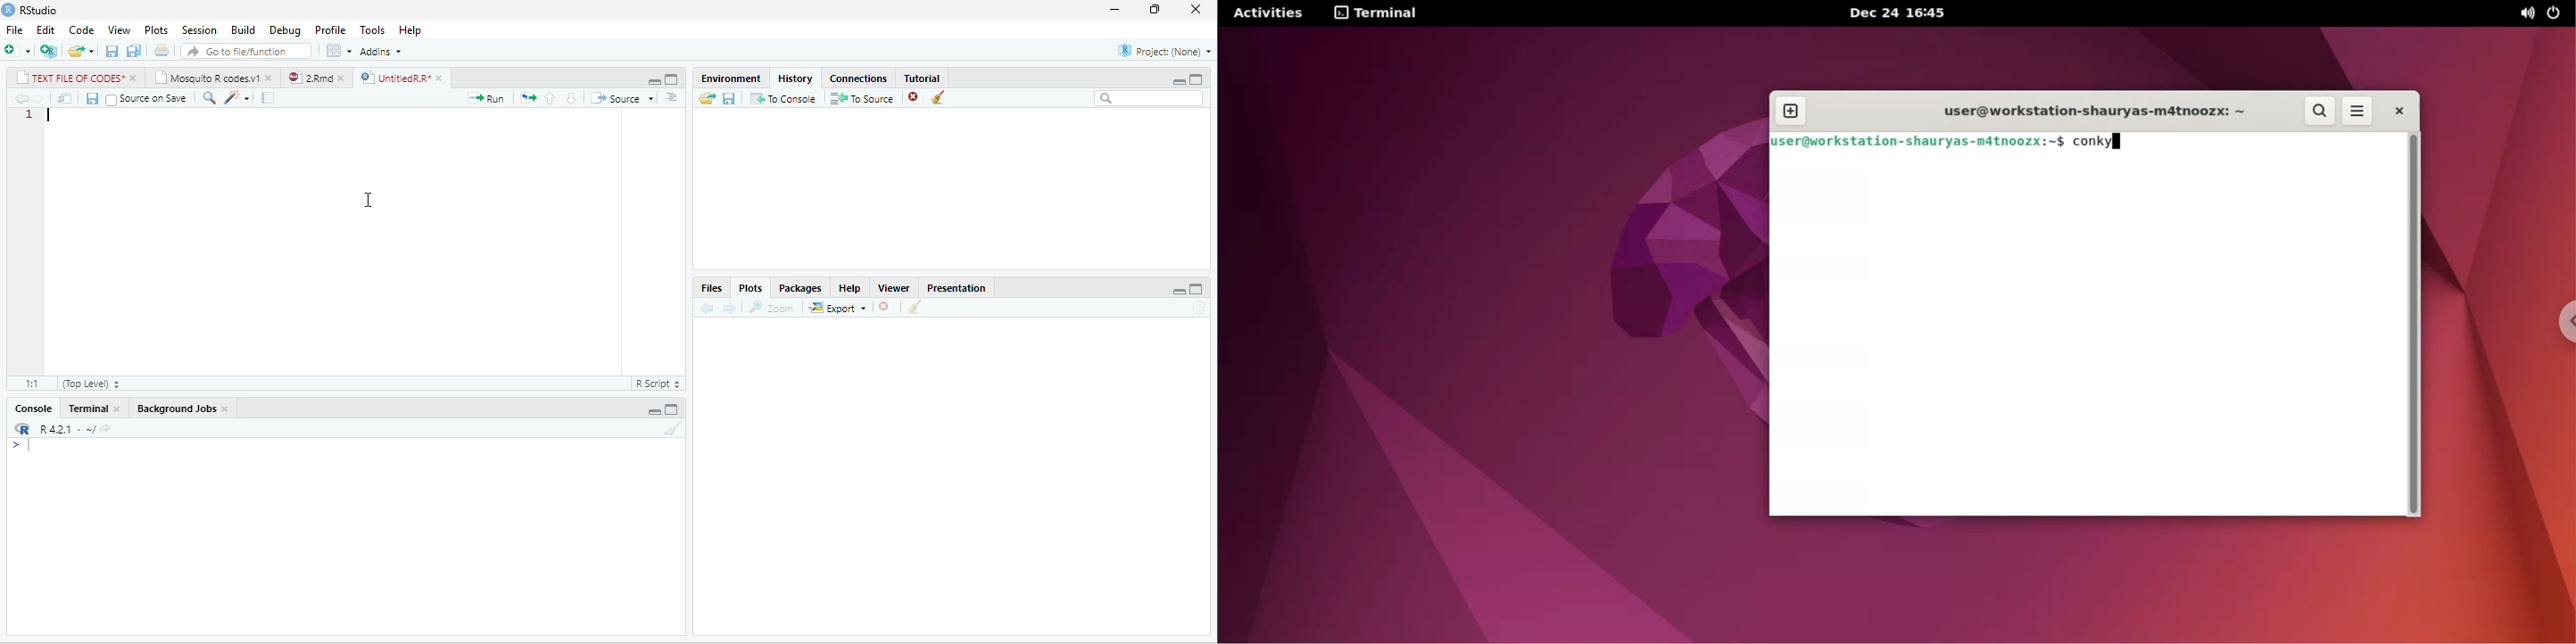 The image size is (2576, 644). What do you see at coordinates (860, 97) in the screenshot?
I see `To source` at bounding box center [860, 97].